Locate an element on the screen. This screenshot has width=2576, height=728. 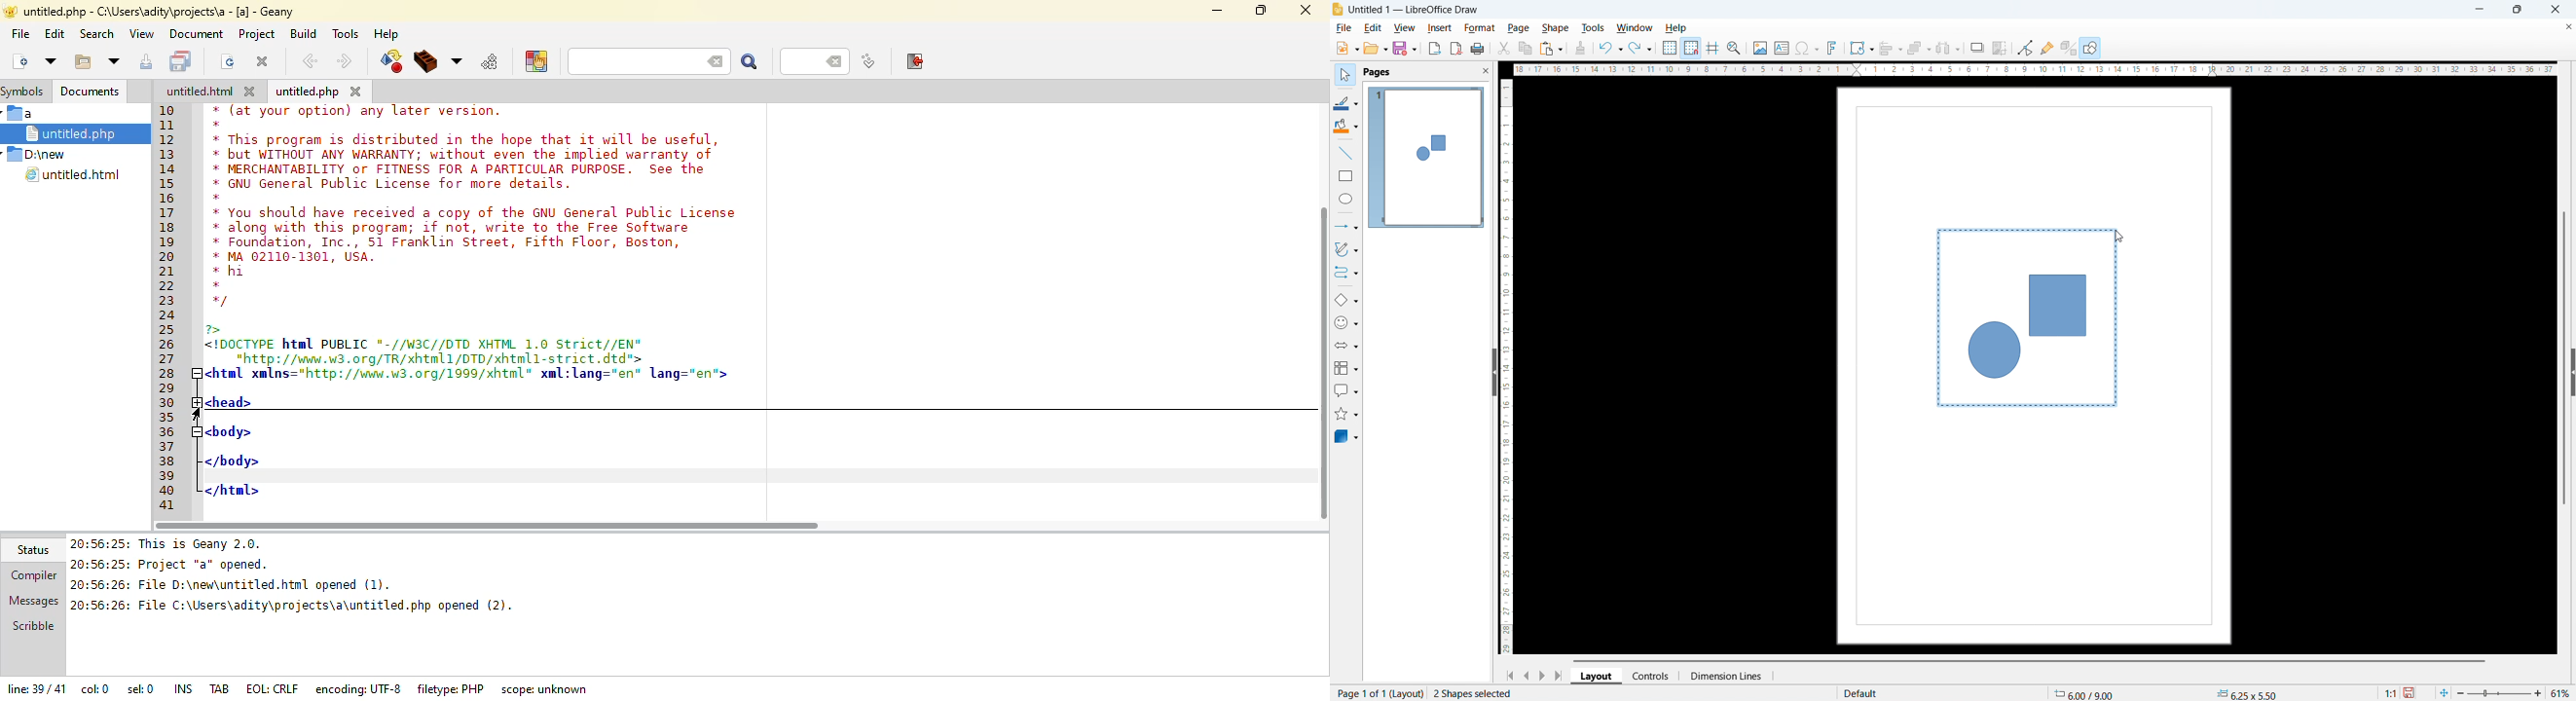
pages is located at coordinates (1378, 71).